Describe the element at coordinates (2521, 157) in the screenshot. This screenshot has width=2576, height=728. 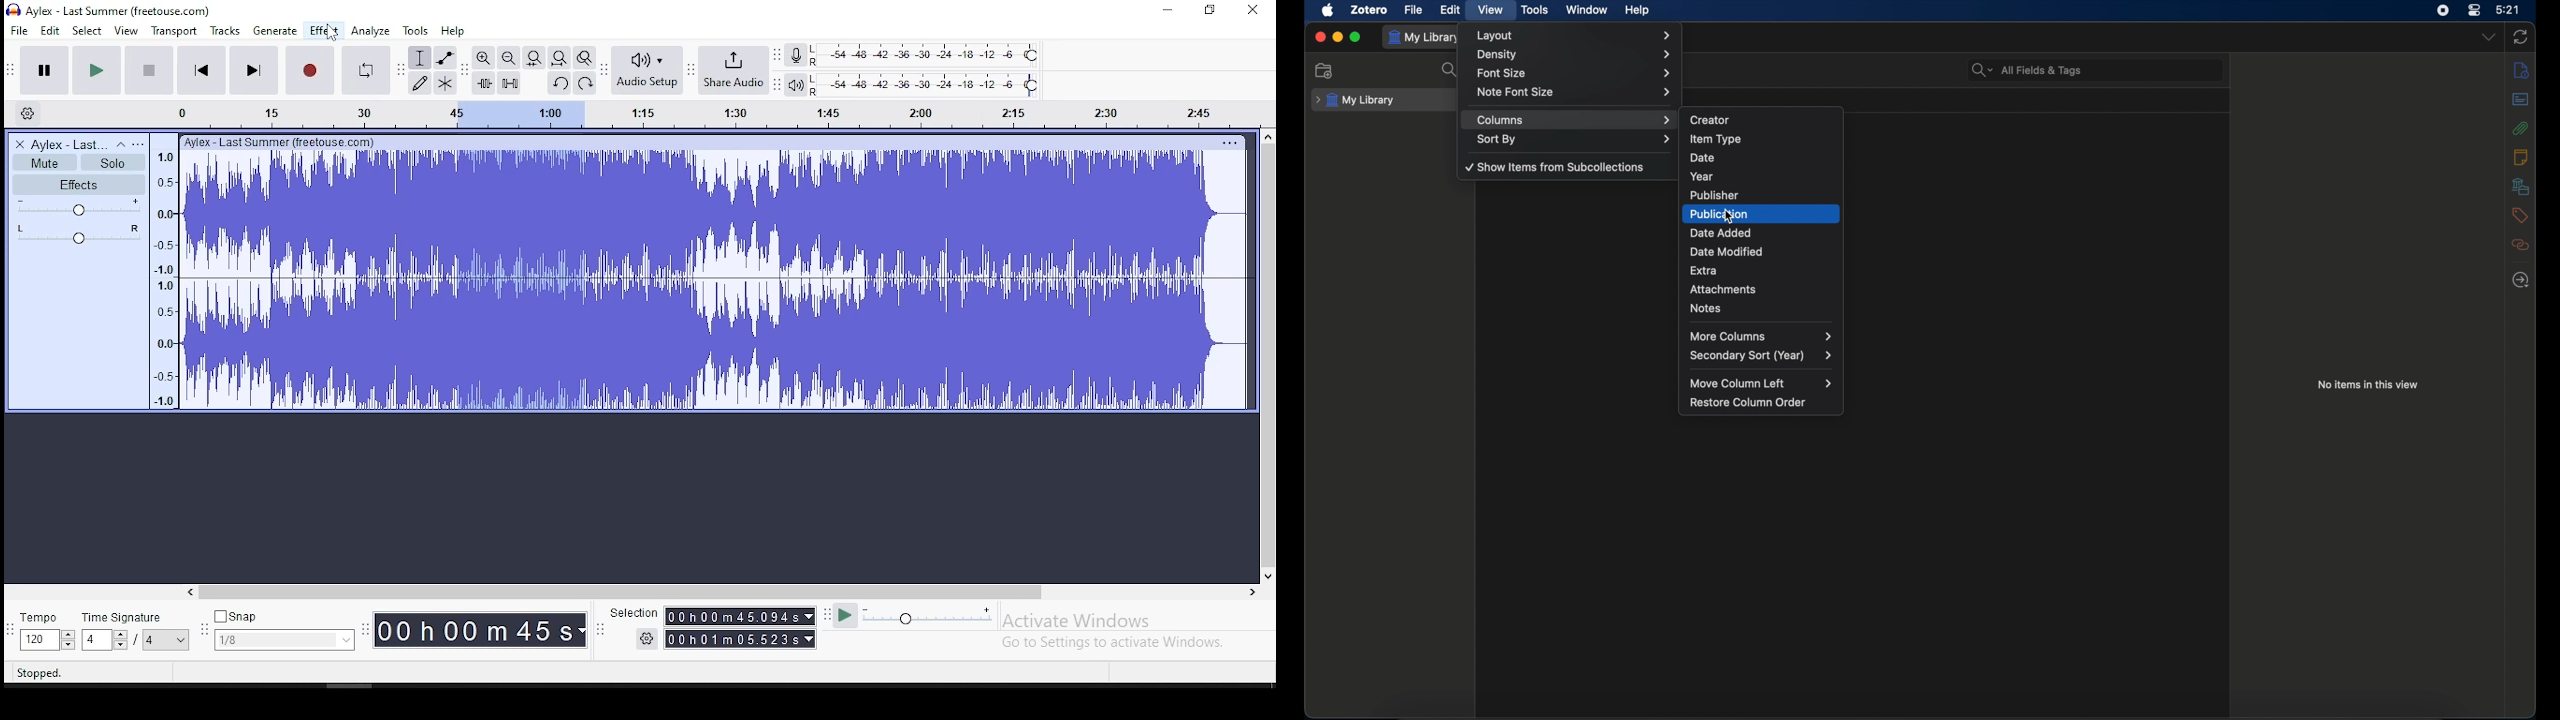
I see `notes` at that location.